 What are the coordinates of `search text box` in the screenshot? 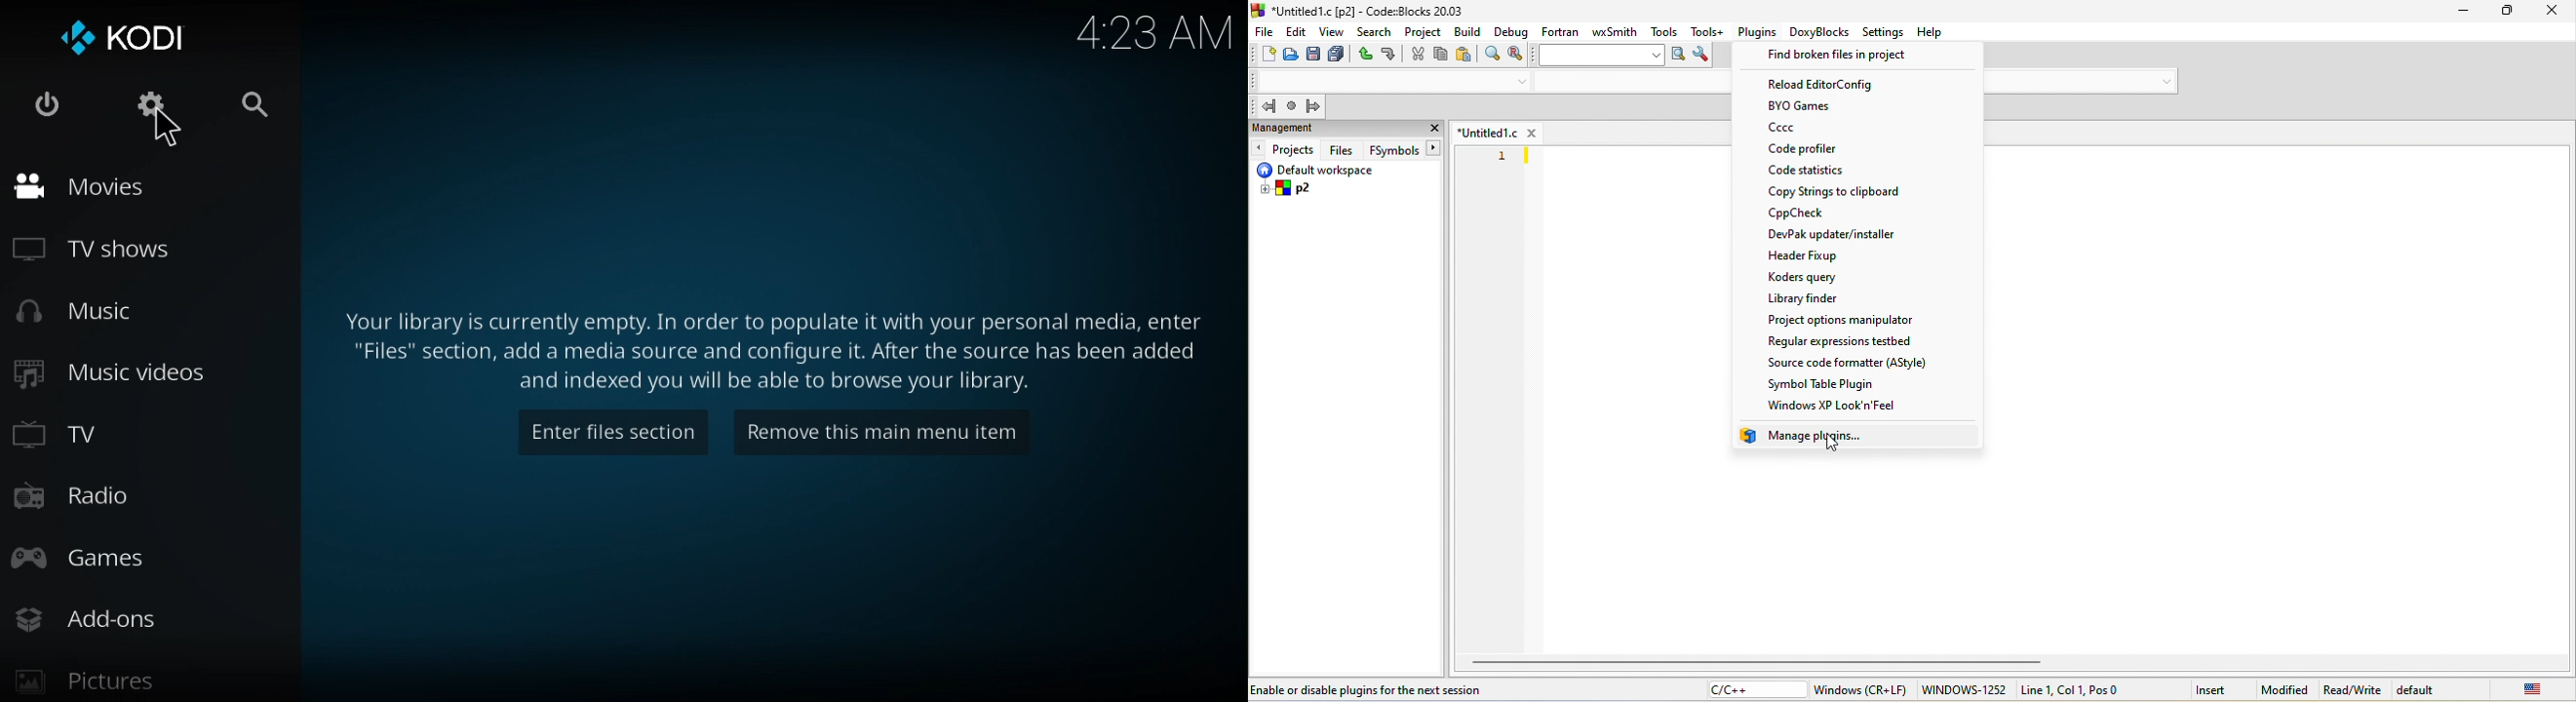 It's located at (1599, 56).